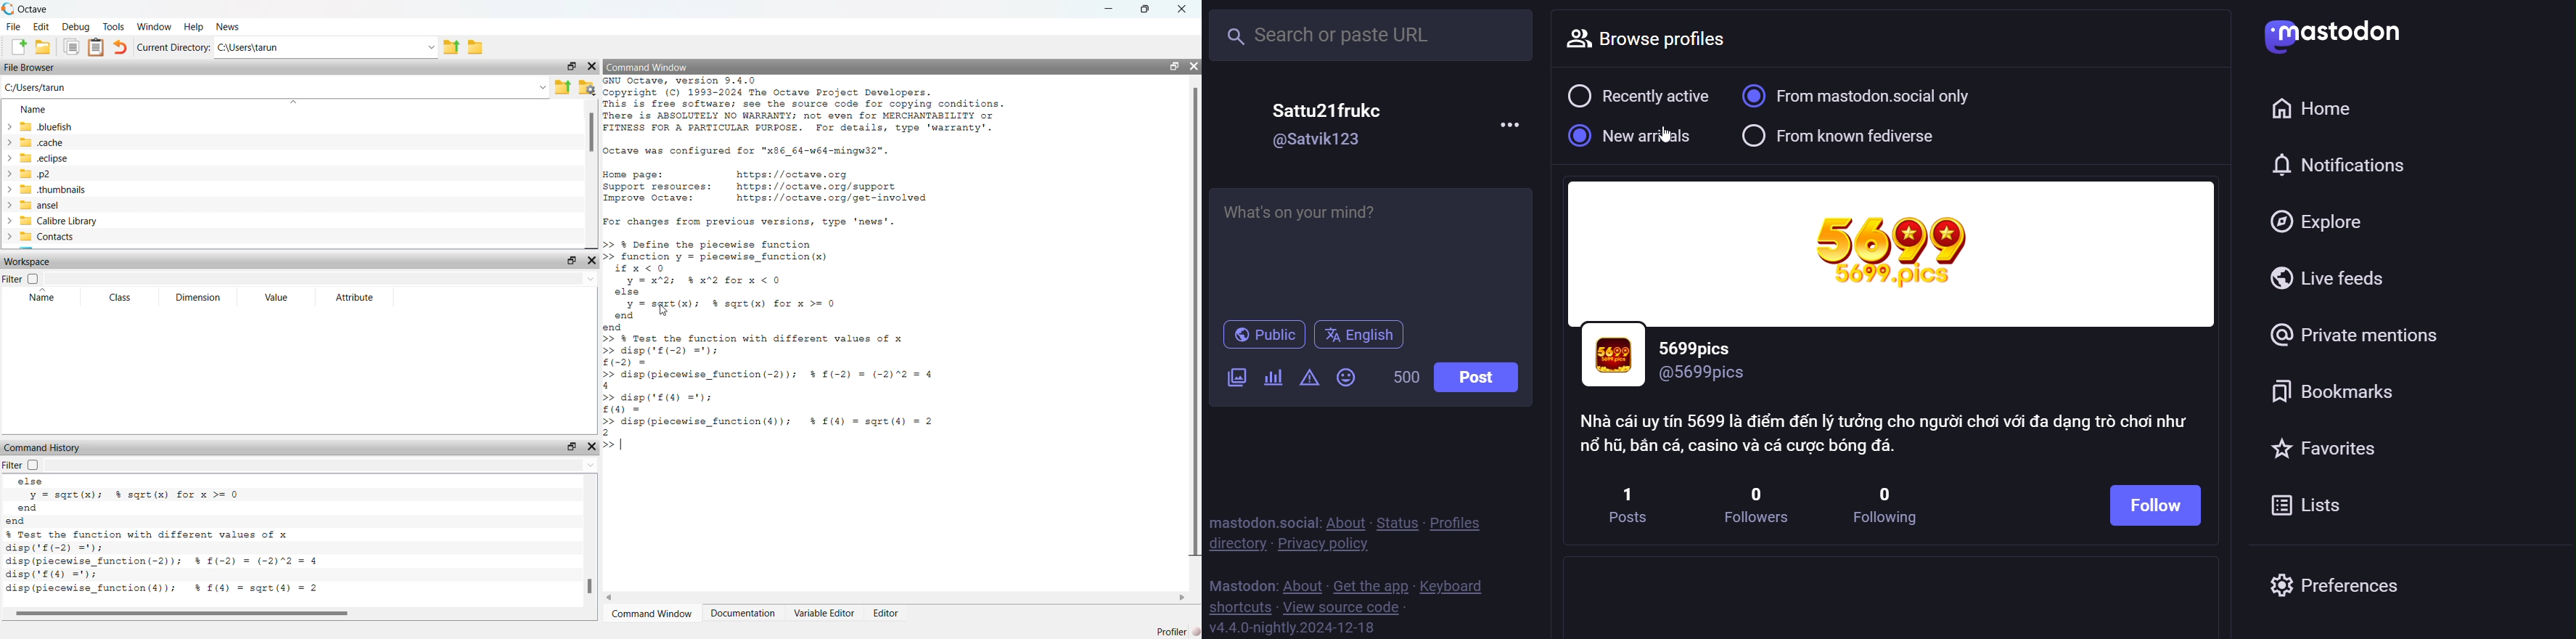  Describe the element at coordinates (354, 297) in the screenshot. I see `Attribute` at that location.